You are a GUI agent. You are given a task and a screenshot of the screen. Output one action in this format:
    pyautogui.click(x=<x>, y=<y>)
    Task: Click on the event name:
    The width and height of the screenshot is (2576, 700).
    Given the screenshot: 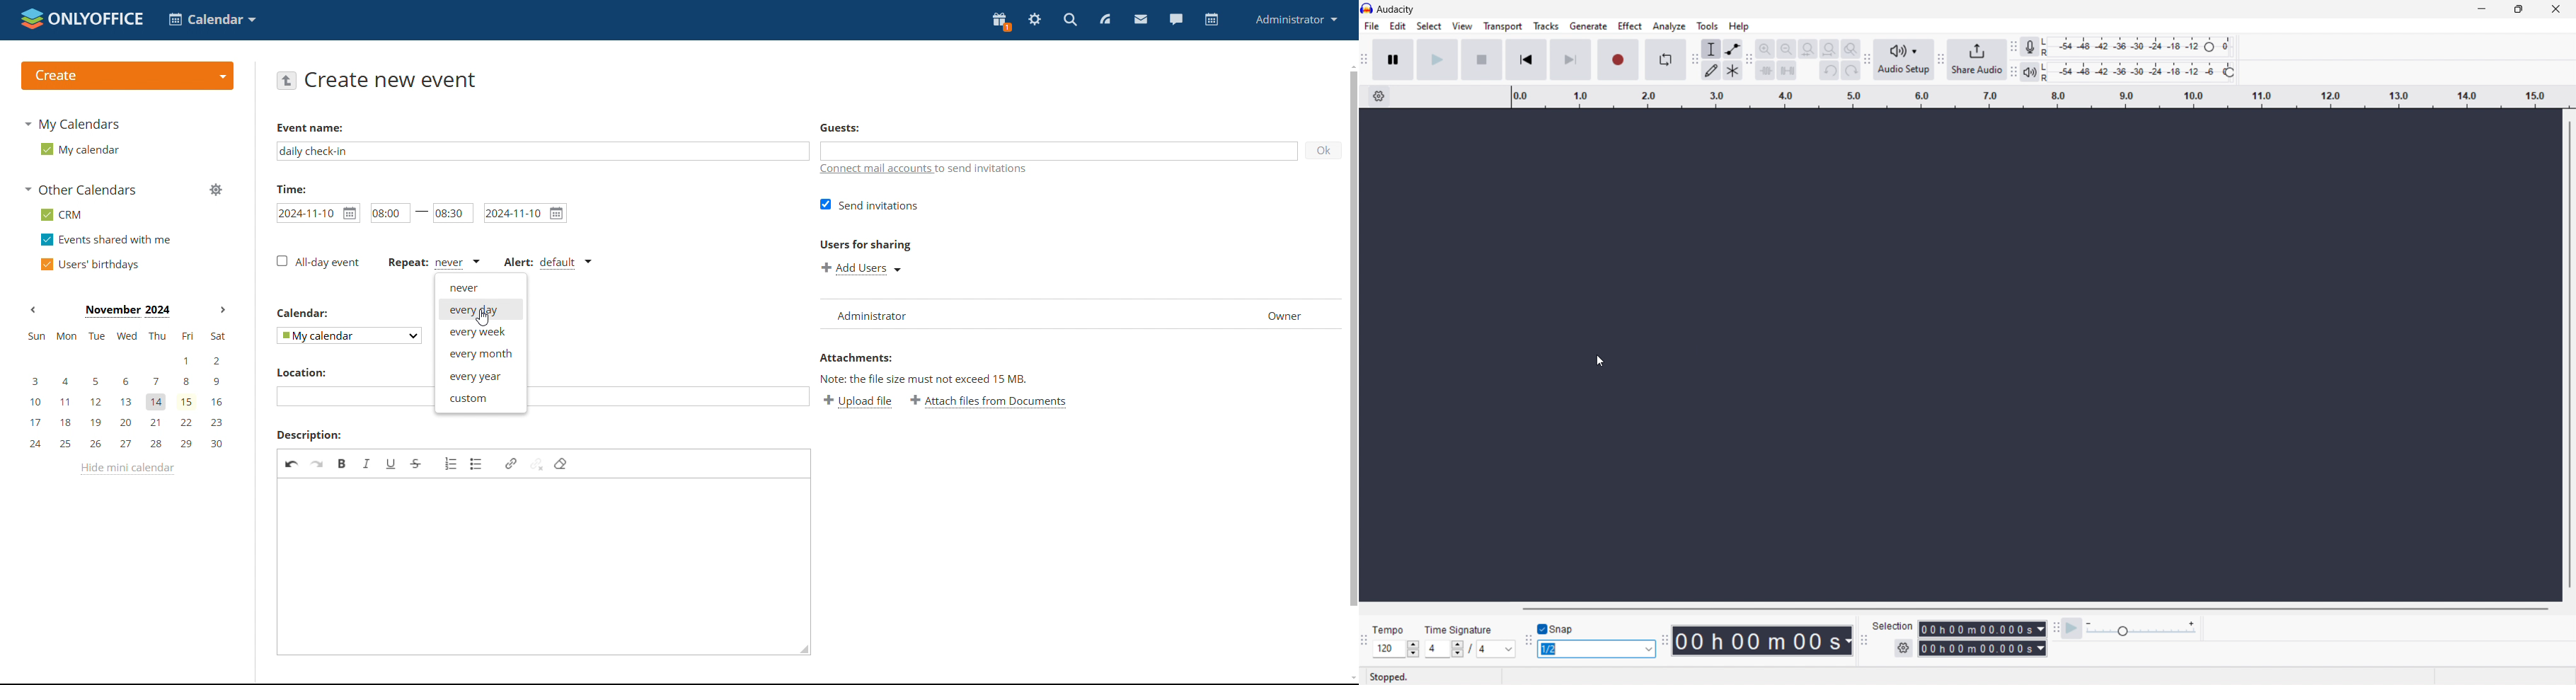 What is the action you would take?
    pyautogui.click(x=322, y=128)
    